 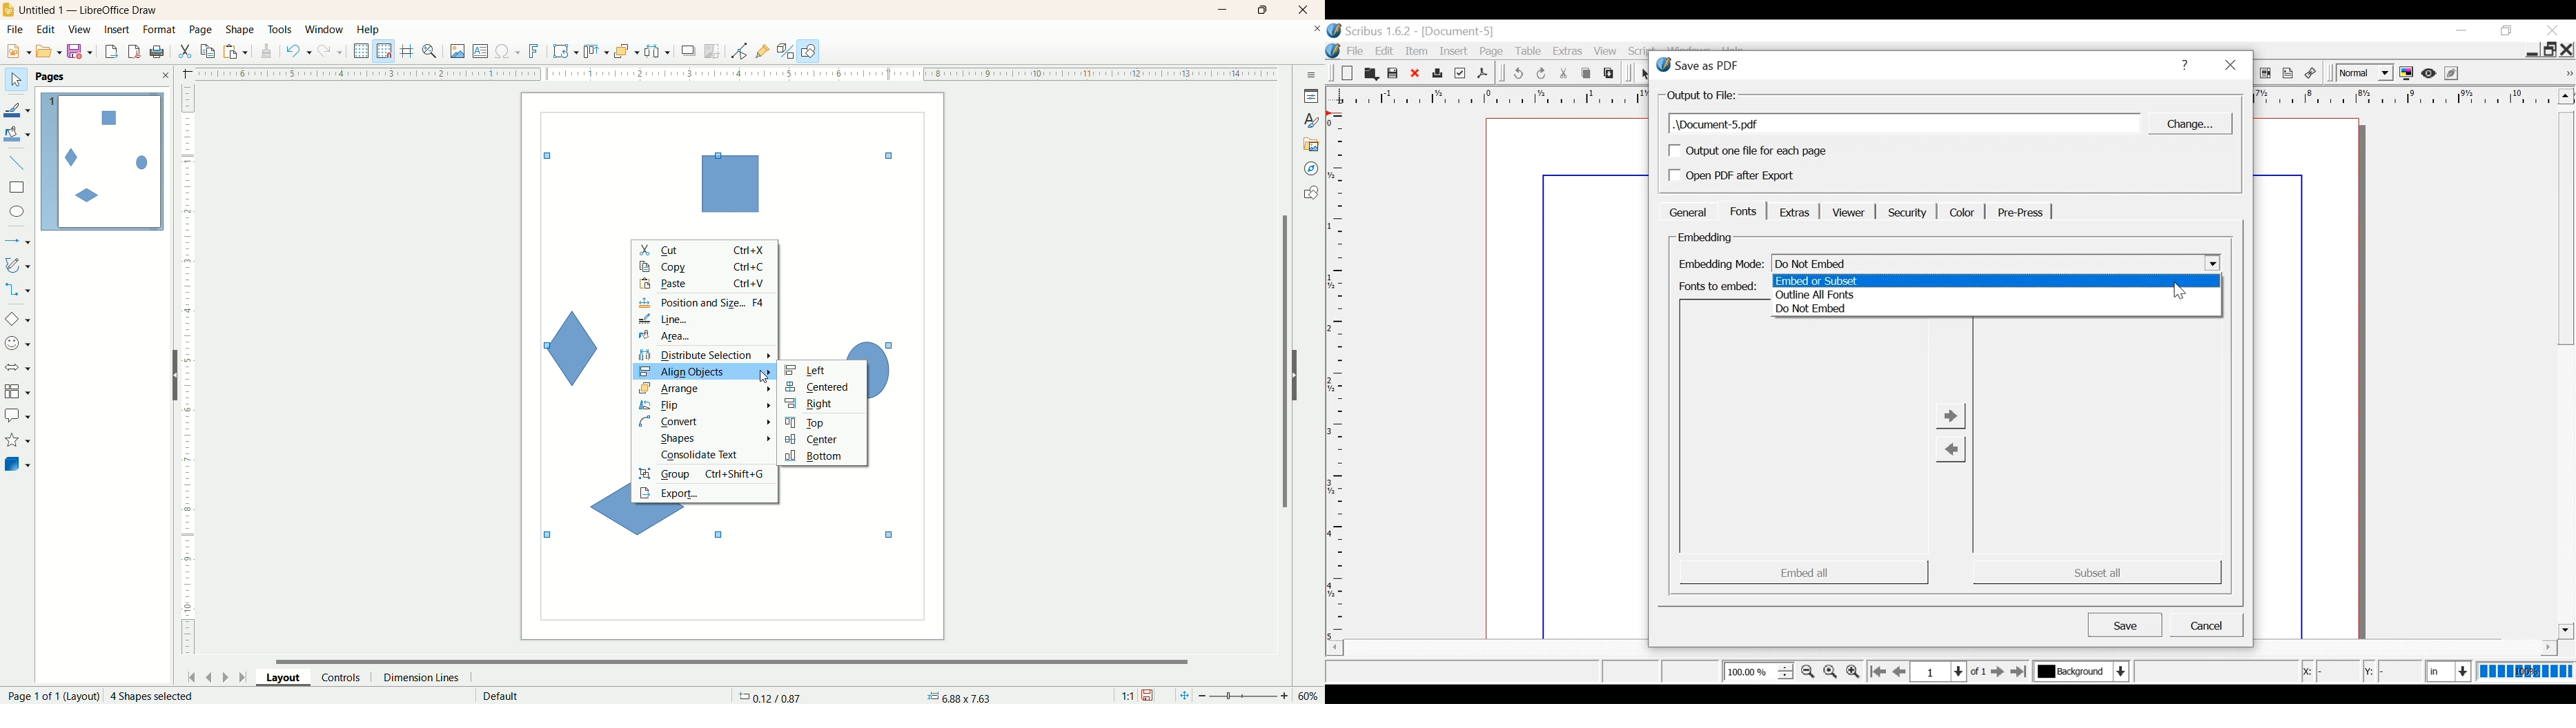 What do you see at coordinates (1460, 74) in the screenshot?
I see `Prefilight Verifier` at bounding box center [1460, 74].